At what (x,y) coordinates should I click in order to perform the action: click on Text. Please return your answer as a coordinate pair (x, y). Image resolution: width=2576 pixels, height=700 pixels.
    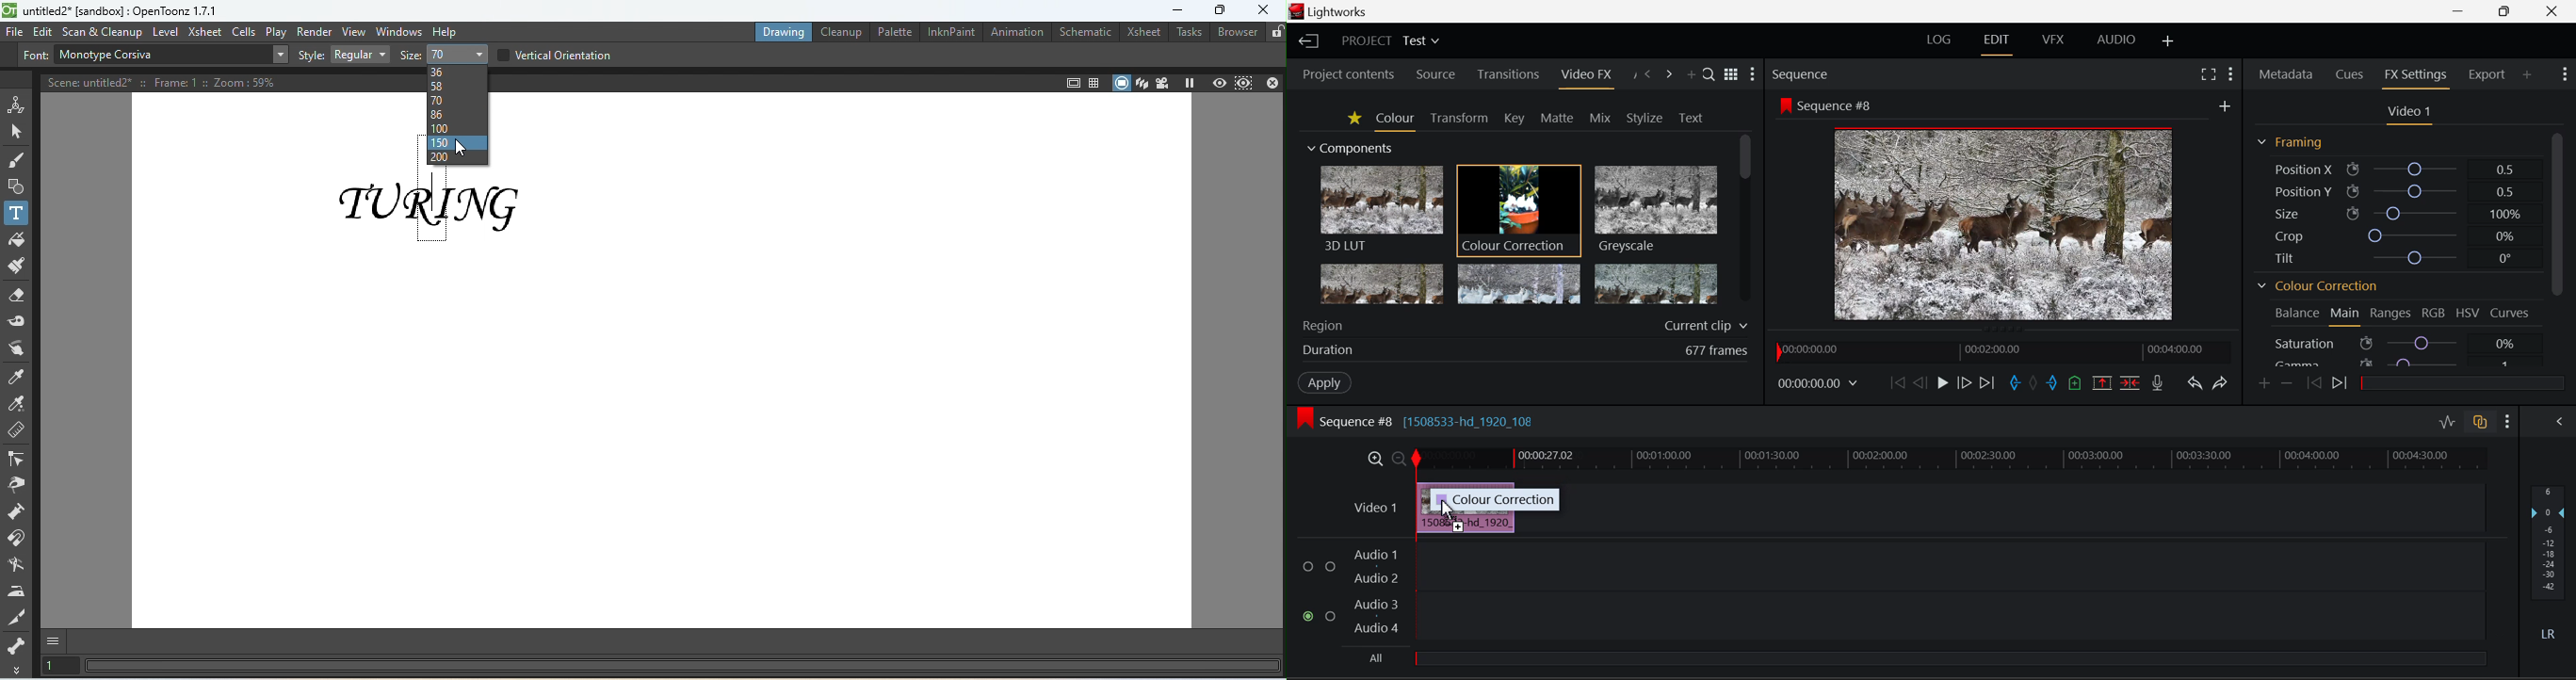
    Looking at the image, I should click on (1691, 118).